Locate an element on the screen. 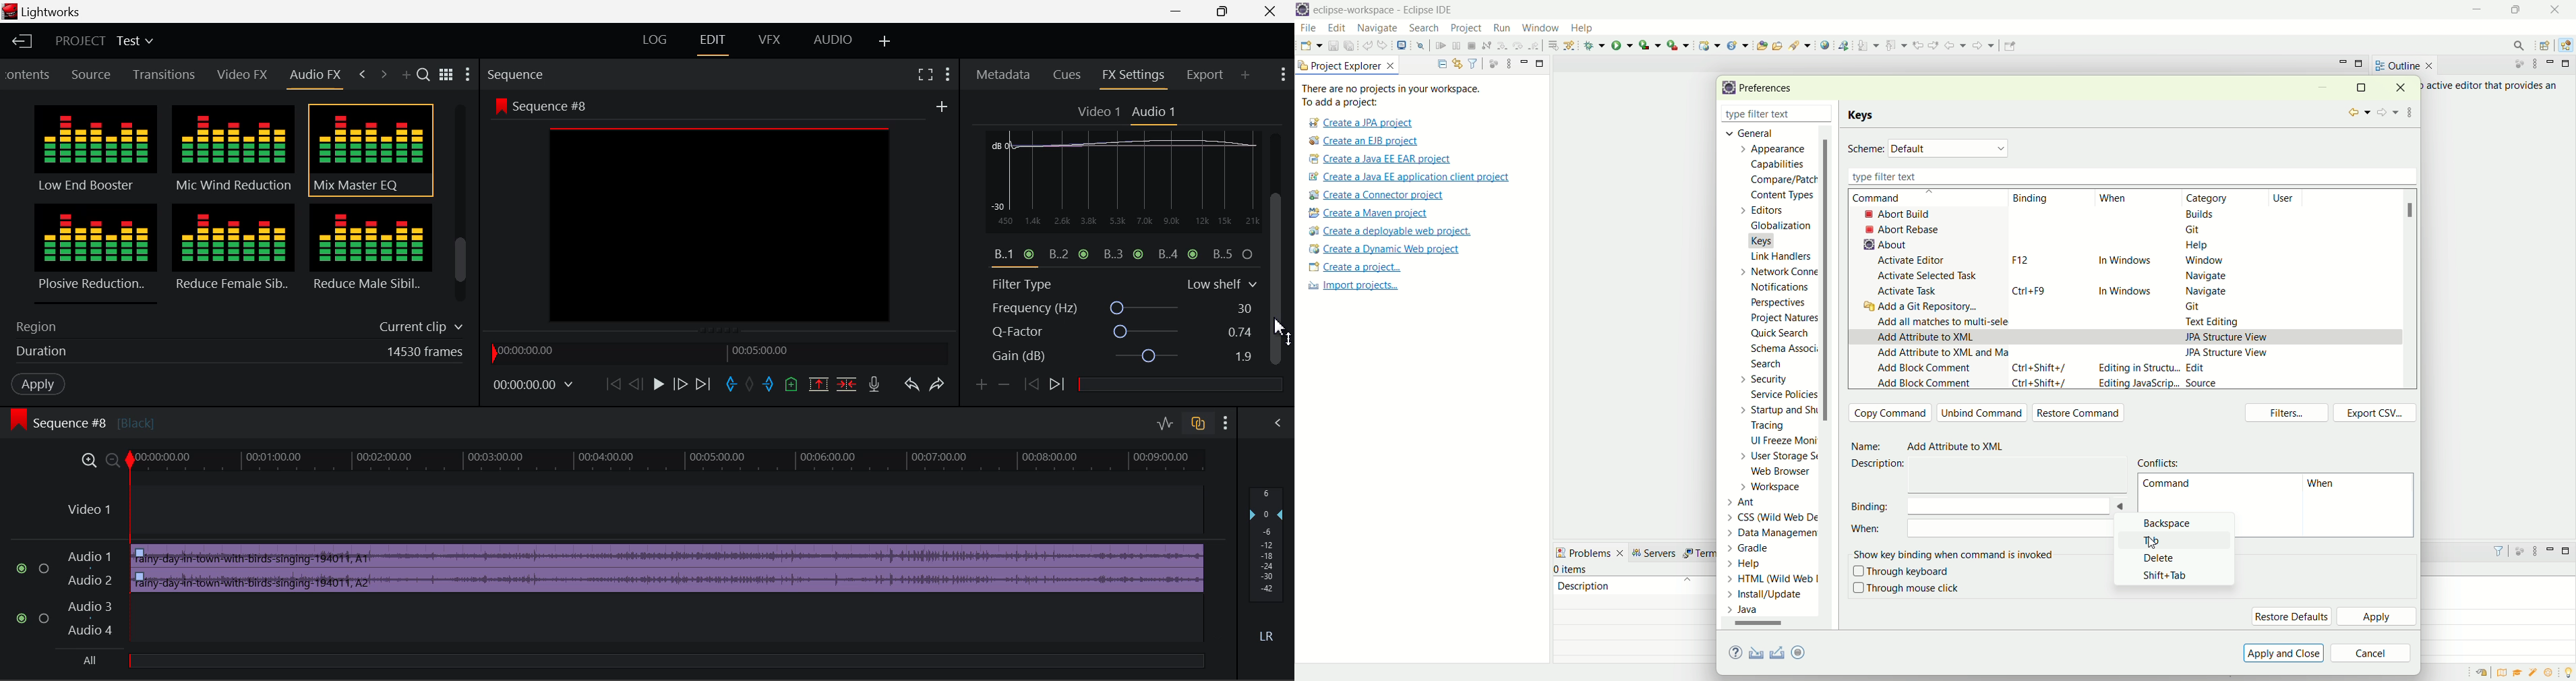  user storage service is located at coordinates (1780, 458).